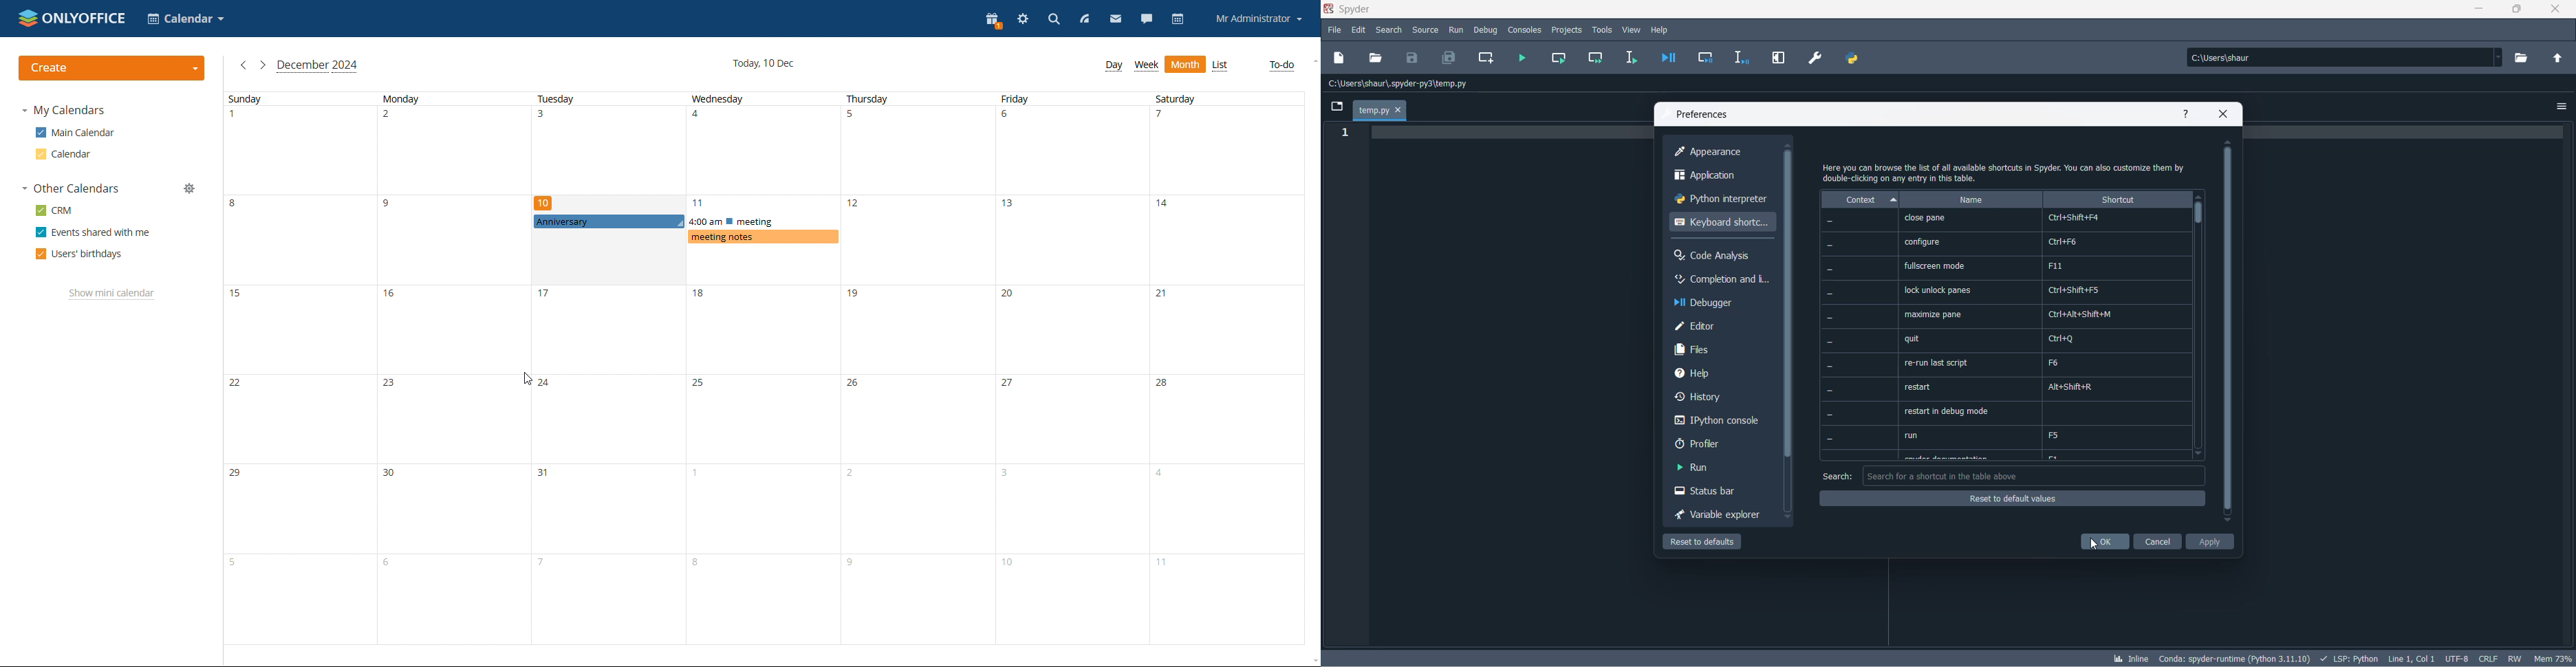 The width and height of the screenshot is (2576, 672). I want to click on search box, so click(2034, 477).